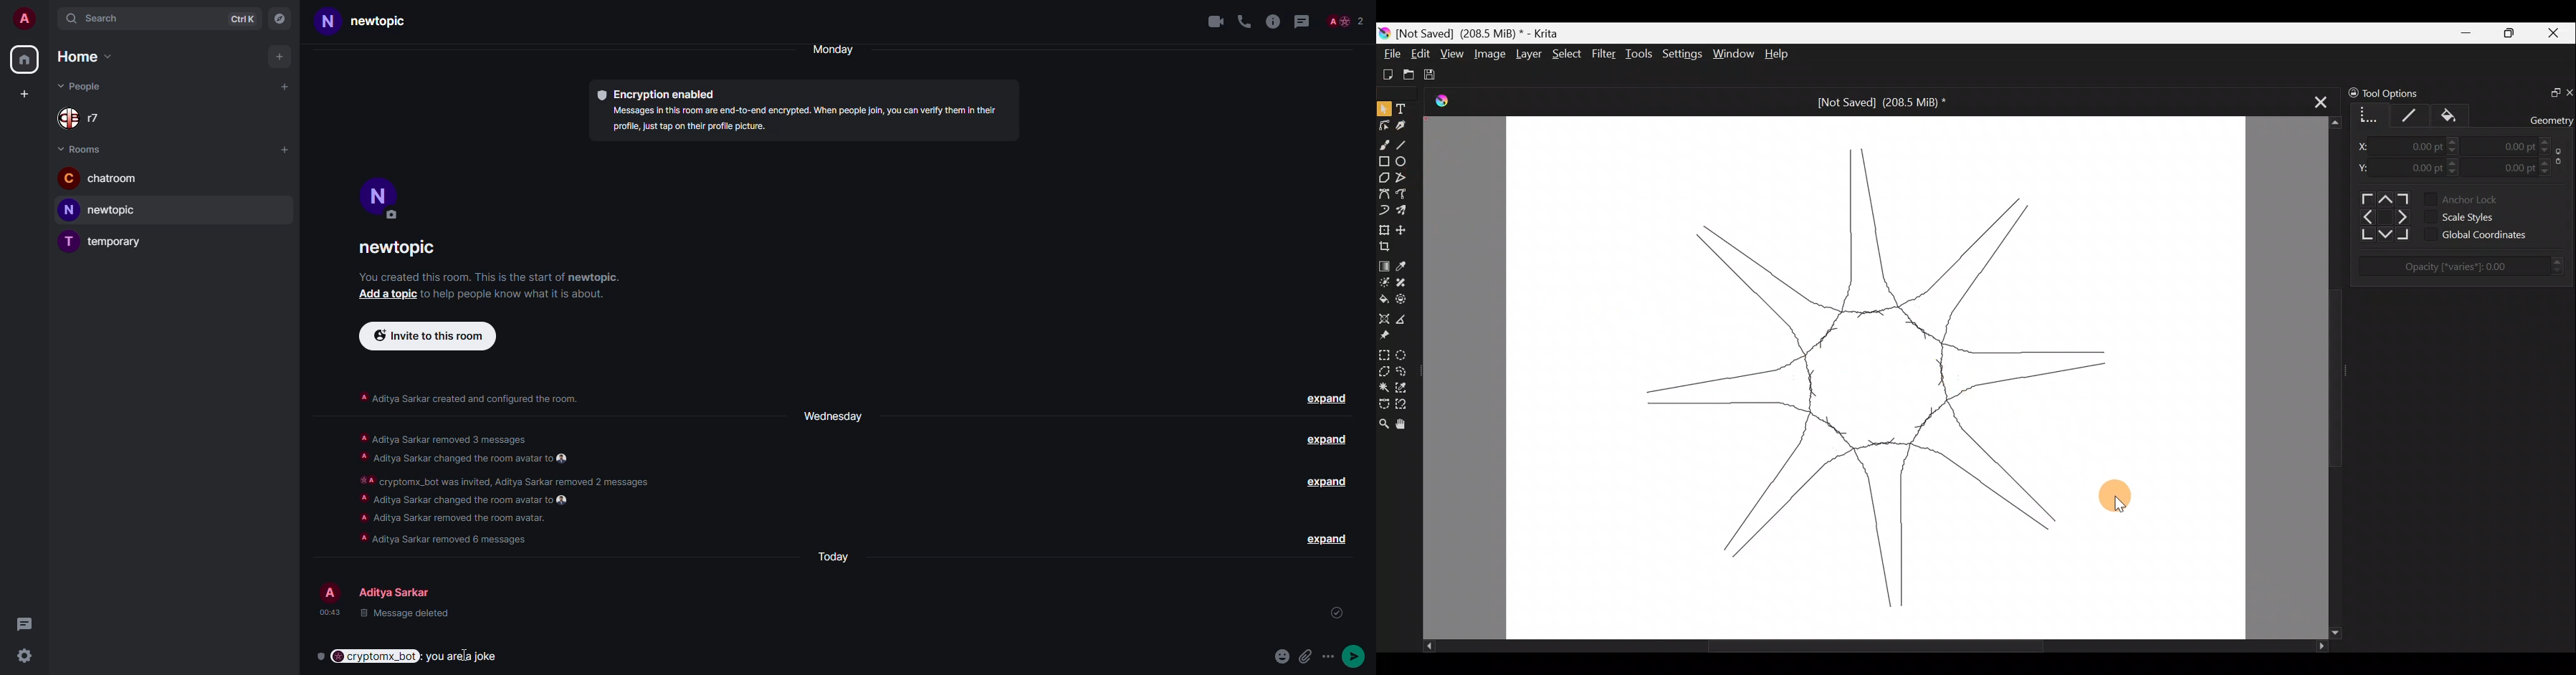 This screenshot has height=700, width=2576. Describe the element at coordinates (2383, 216) in the screenshot. I see `Others` at that location.